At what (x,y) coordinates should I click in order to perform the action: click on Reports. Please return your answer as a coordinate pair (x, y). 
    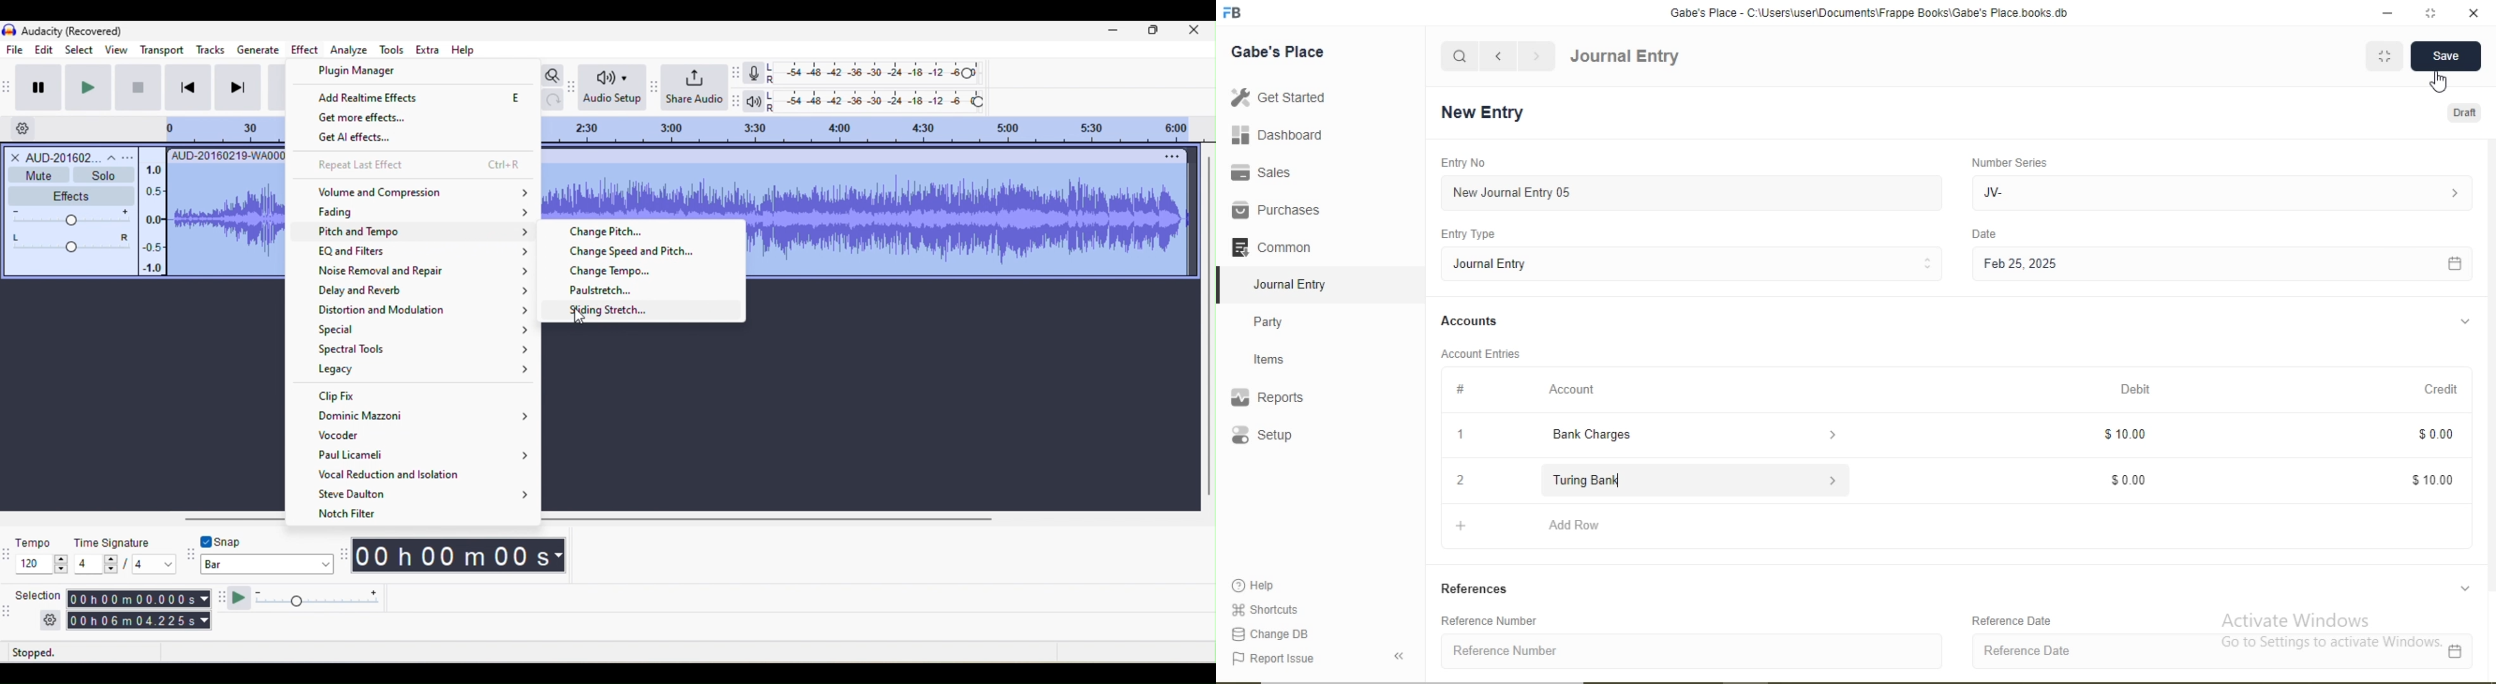
    Looking at the image, I should click on (1277, 398).